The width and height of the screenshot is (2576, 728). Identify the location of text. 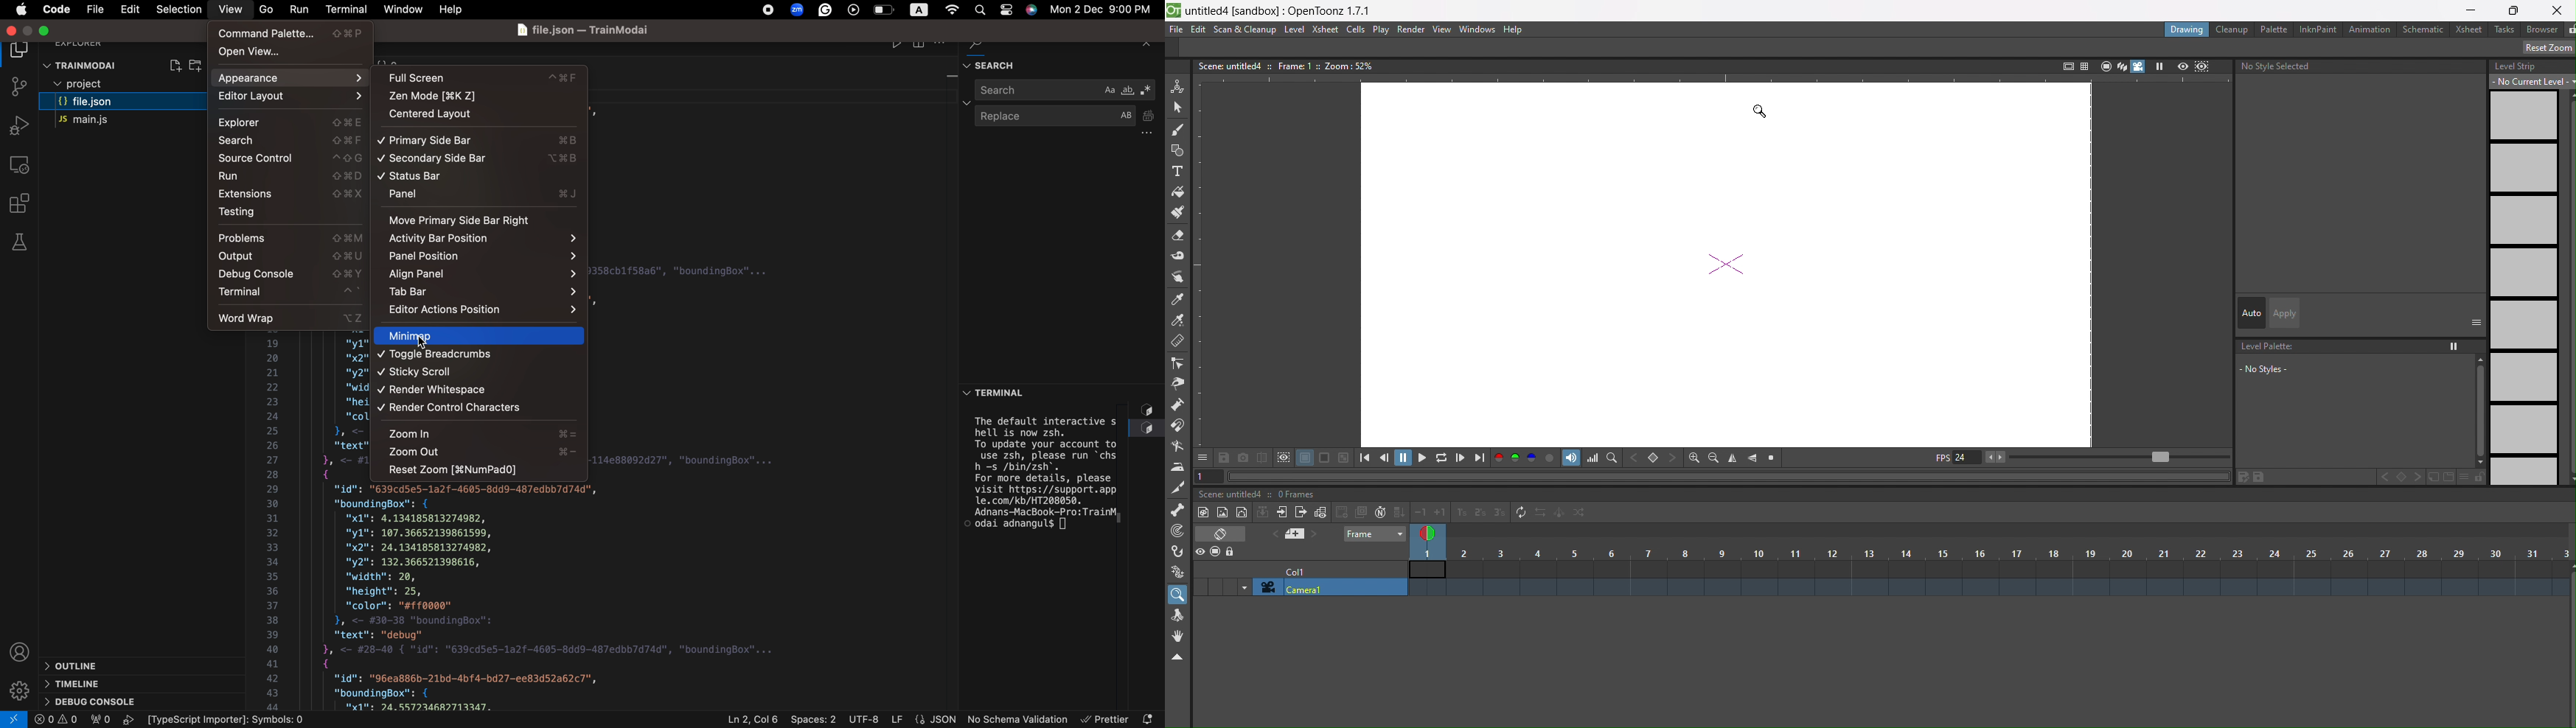
(1260, 494).